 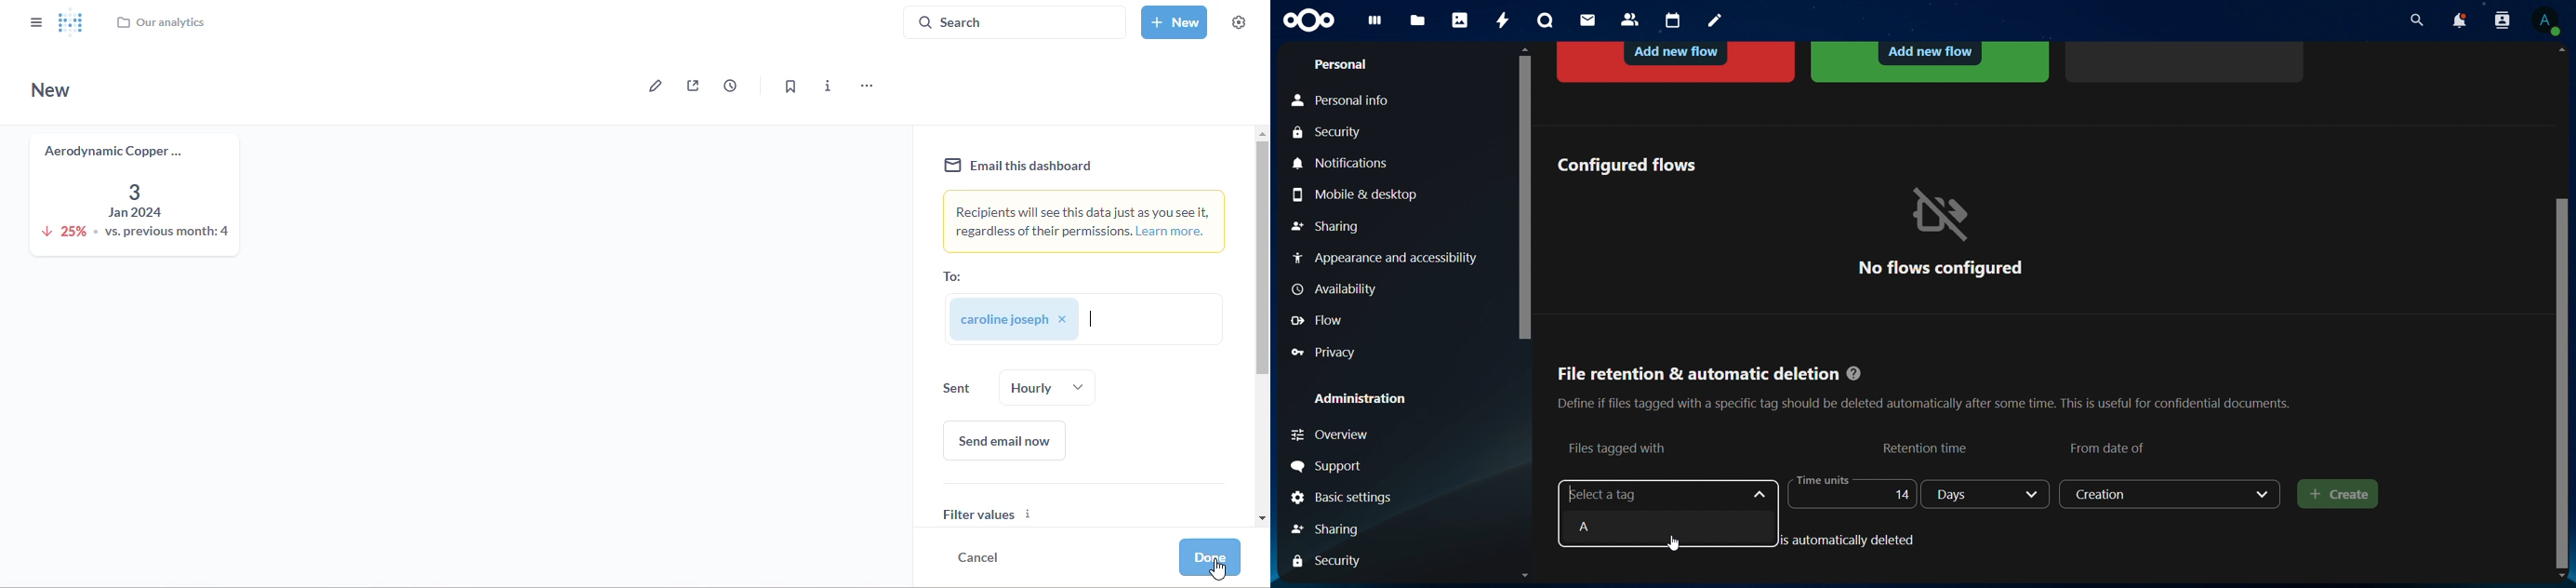 What do you see at coordinates (1343, 499) in the screenshot?
I see `basic settings` at bounding box center [1343, 499].